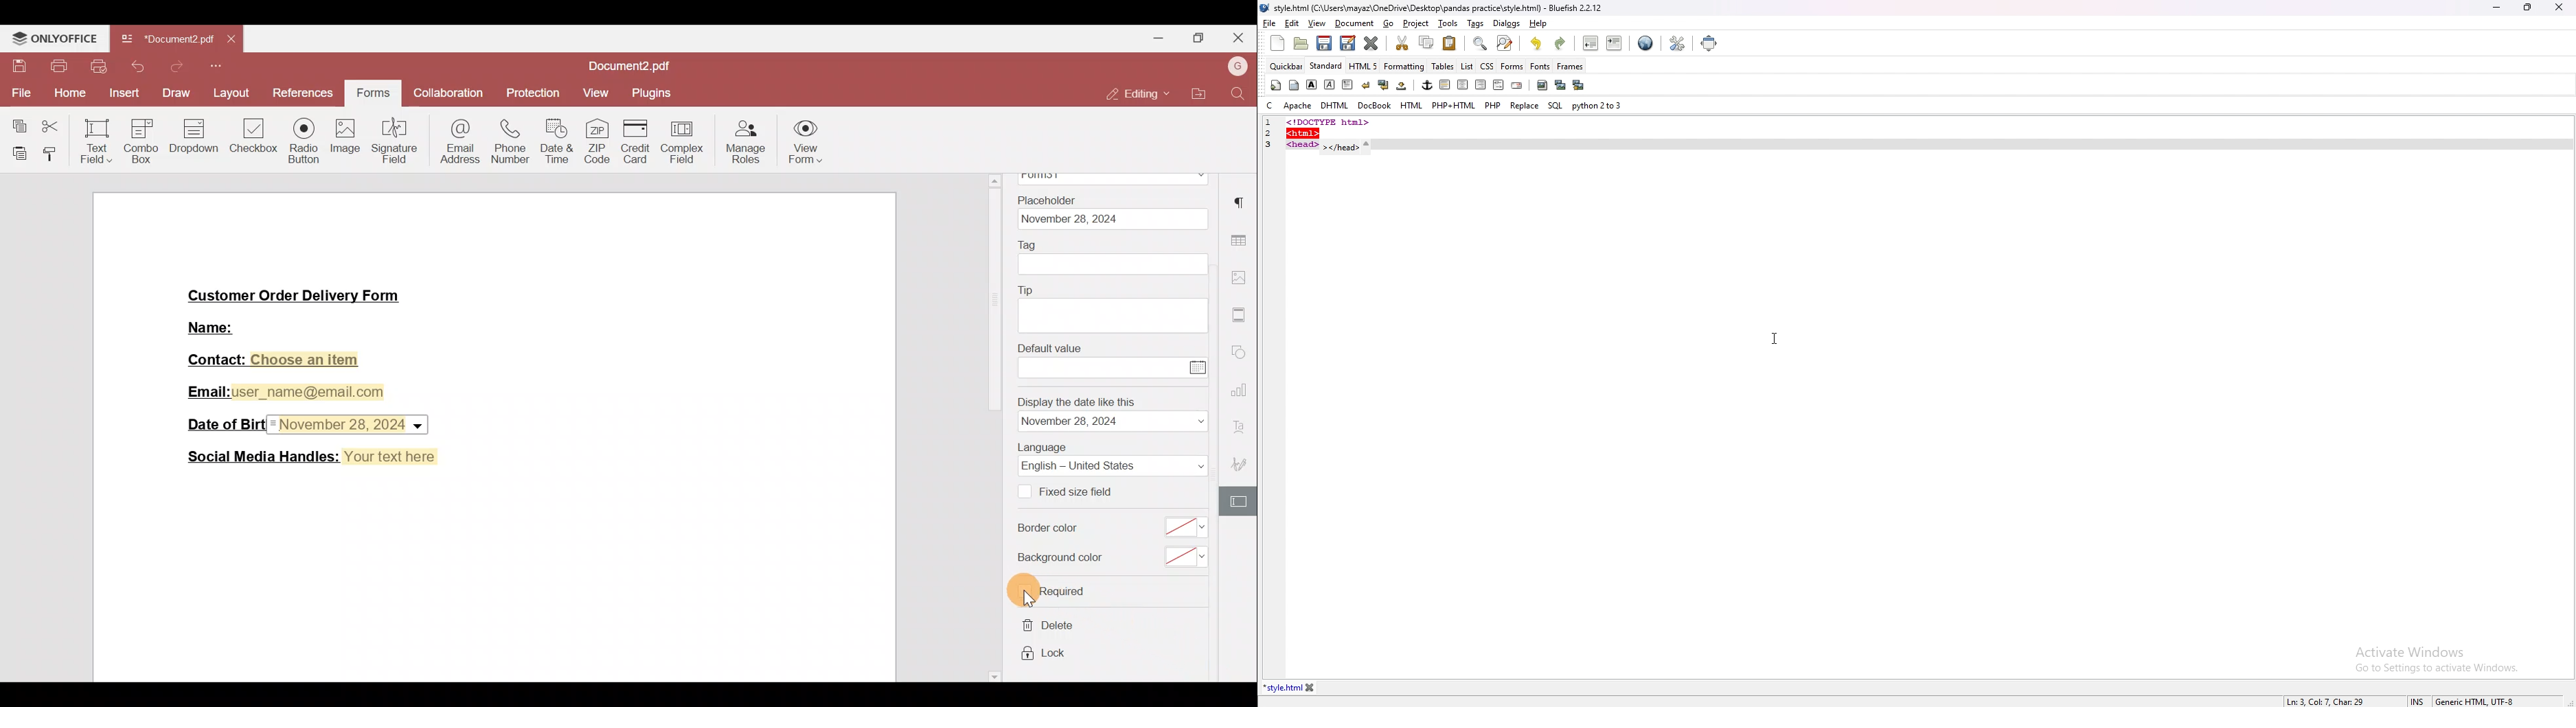 This screenshot has height=728, width=2576. Describe the element at coordinates (1277, 43) in the screenshot. I see `new` at that location.